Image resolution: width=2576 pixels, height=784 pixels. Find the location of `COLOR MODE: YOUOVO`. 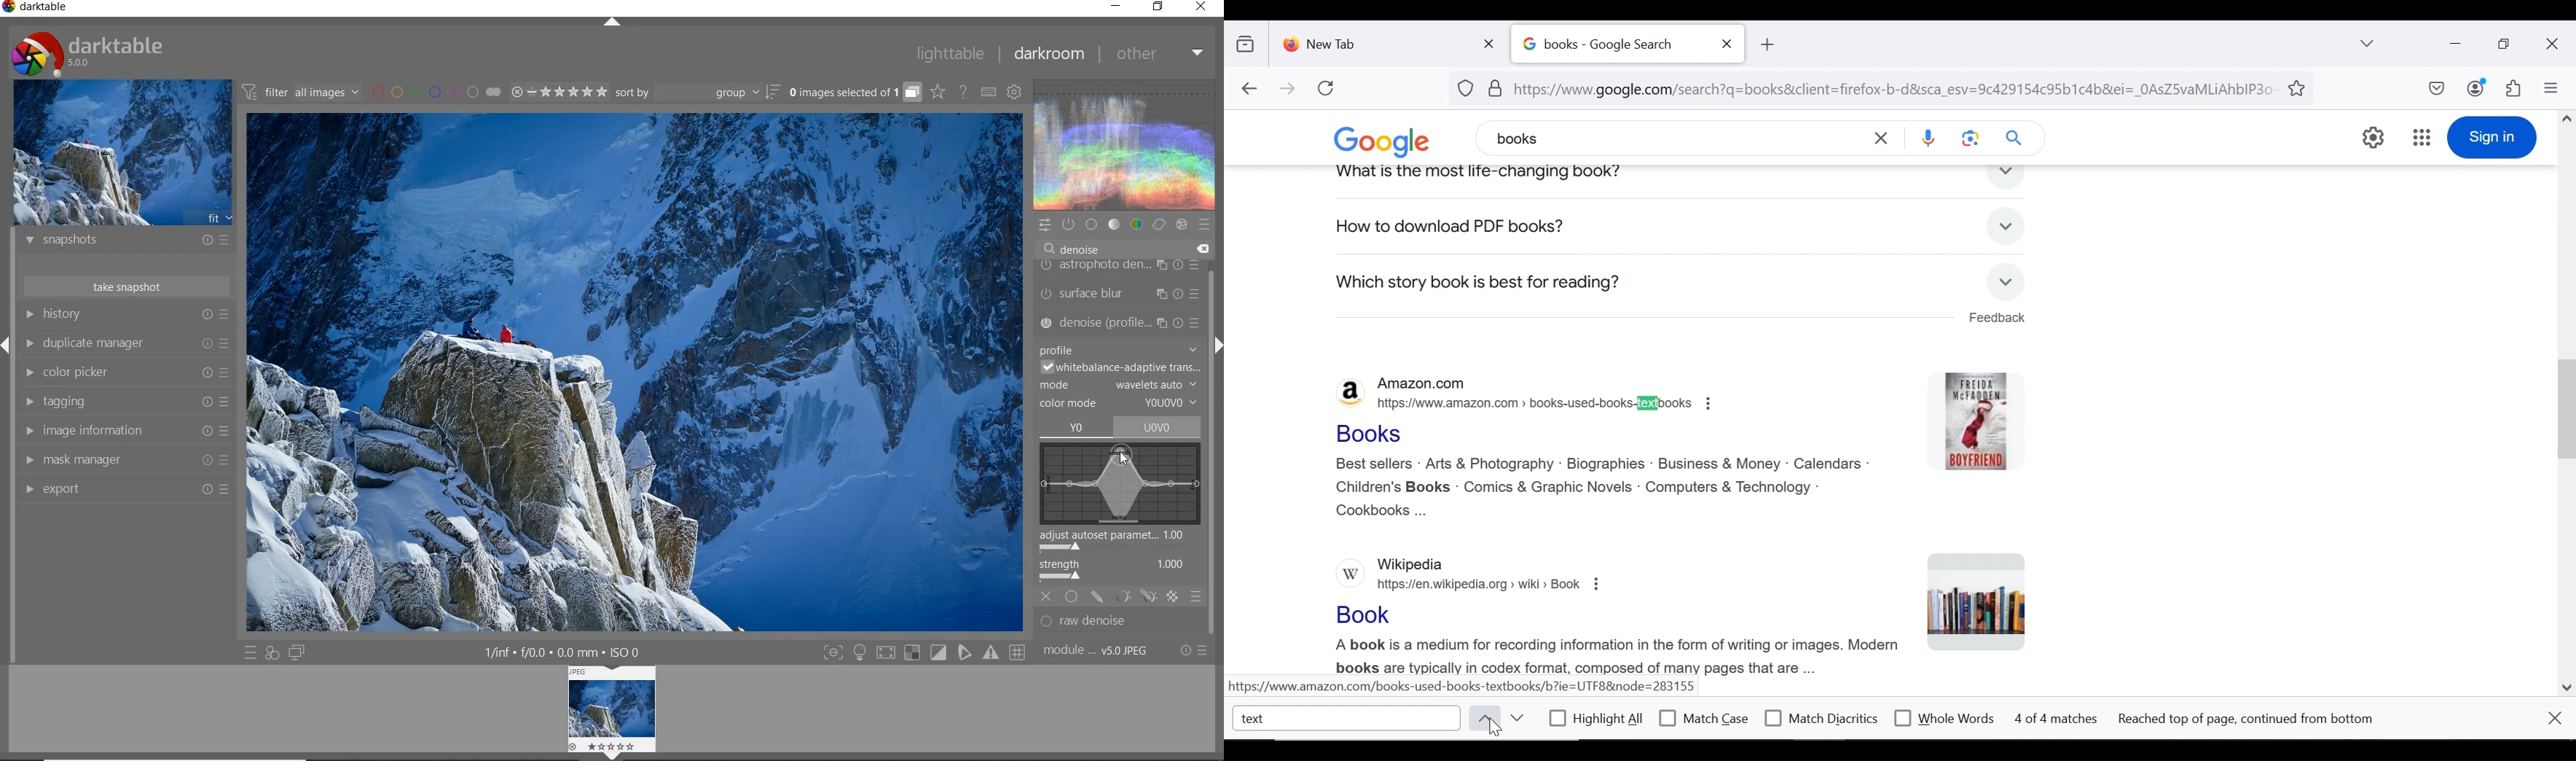

COLOR MODE: YOUOVO is located at coordinates (1119, 404).